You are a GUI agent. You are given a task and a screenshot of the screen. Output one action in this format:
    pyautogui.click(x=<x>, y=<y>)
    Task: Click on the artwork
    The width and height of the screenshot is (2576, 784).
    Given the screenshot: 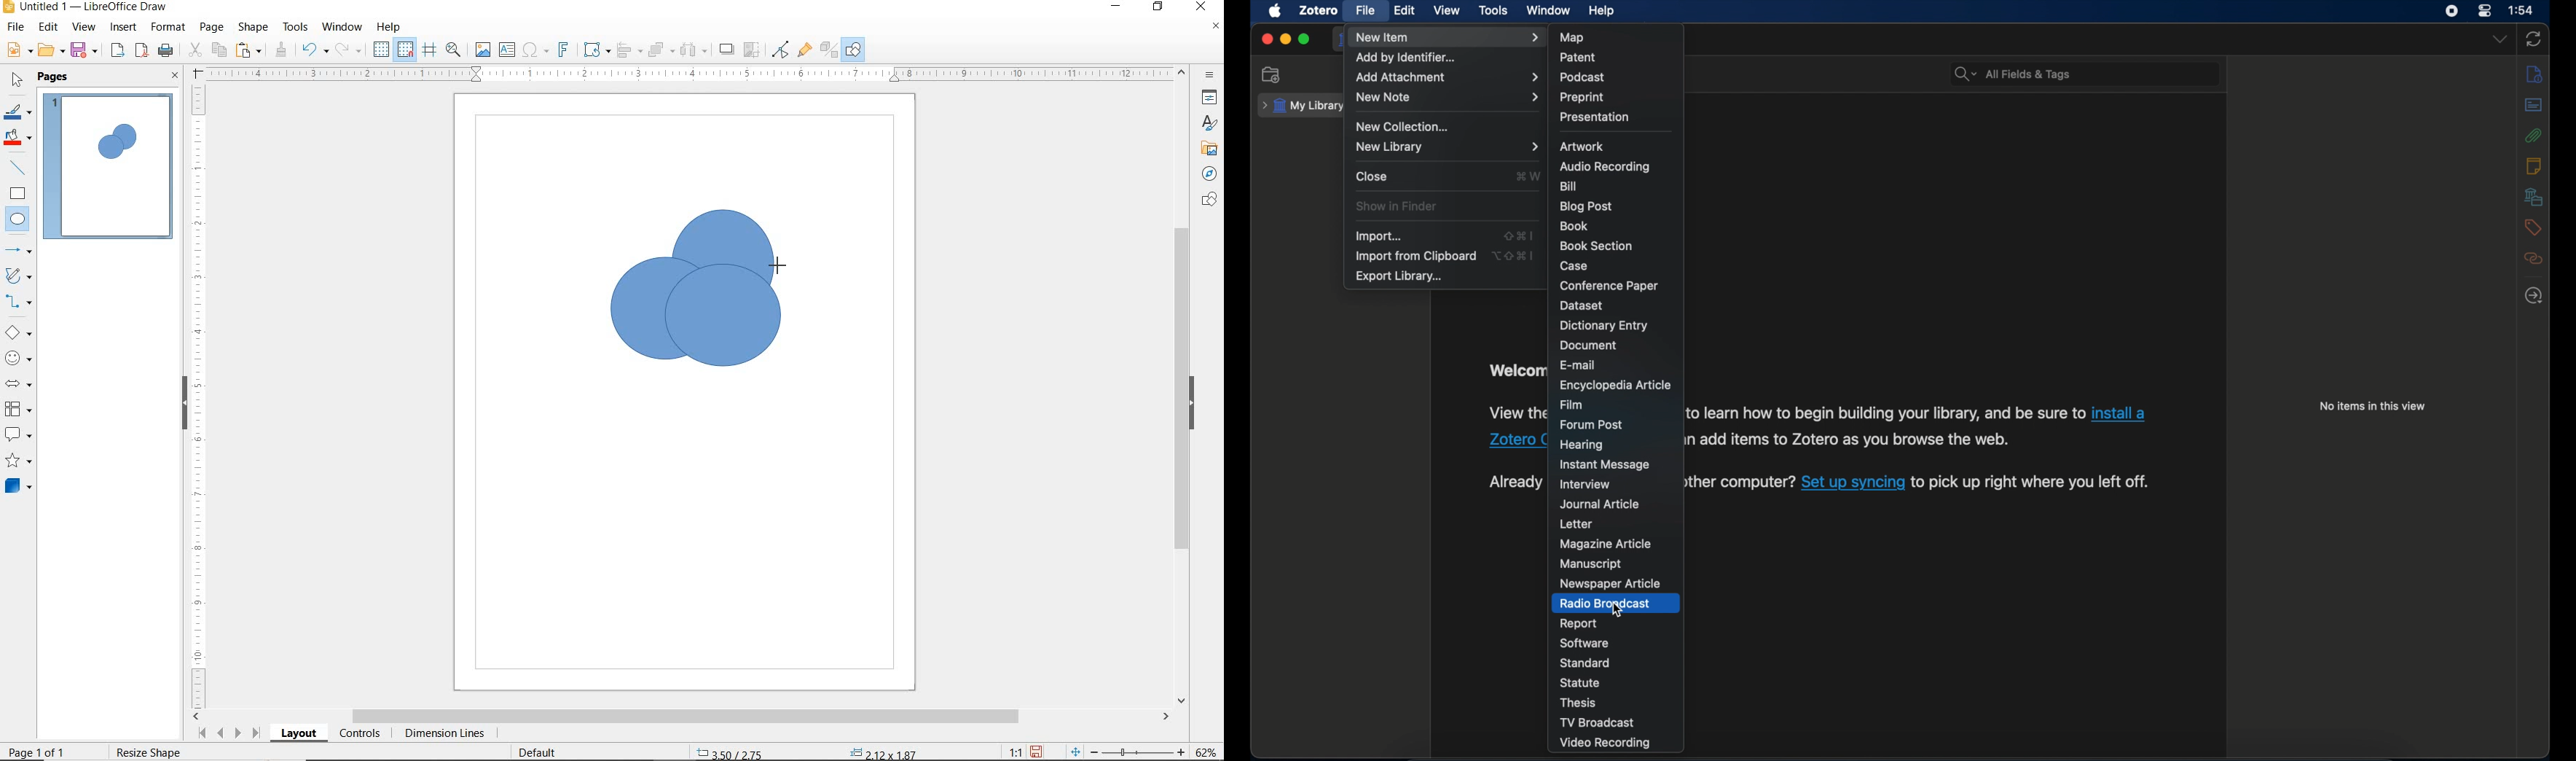 What is the action you would take?
    pyautogui.click(x=1583, y=146)
    